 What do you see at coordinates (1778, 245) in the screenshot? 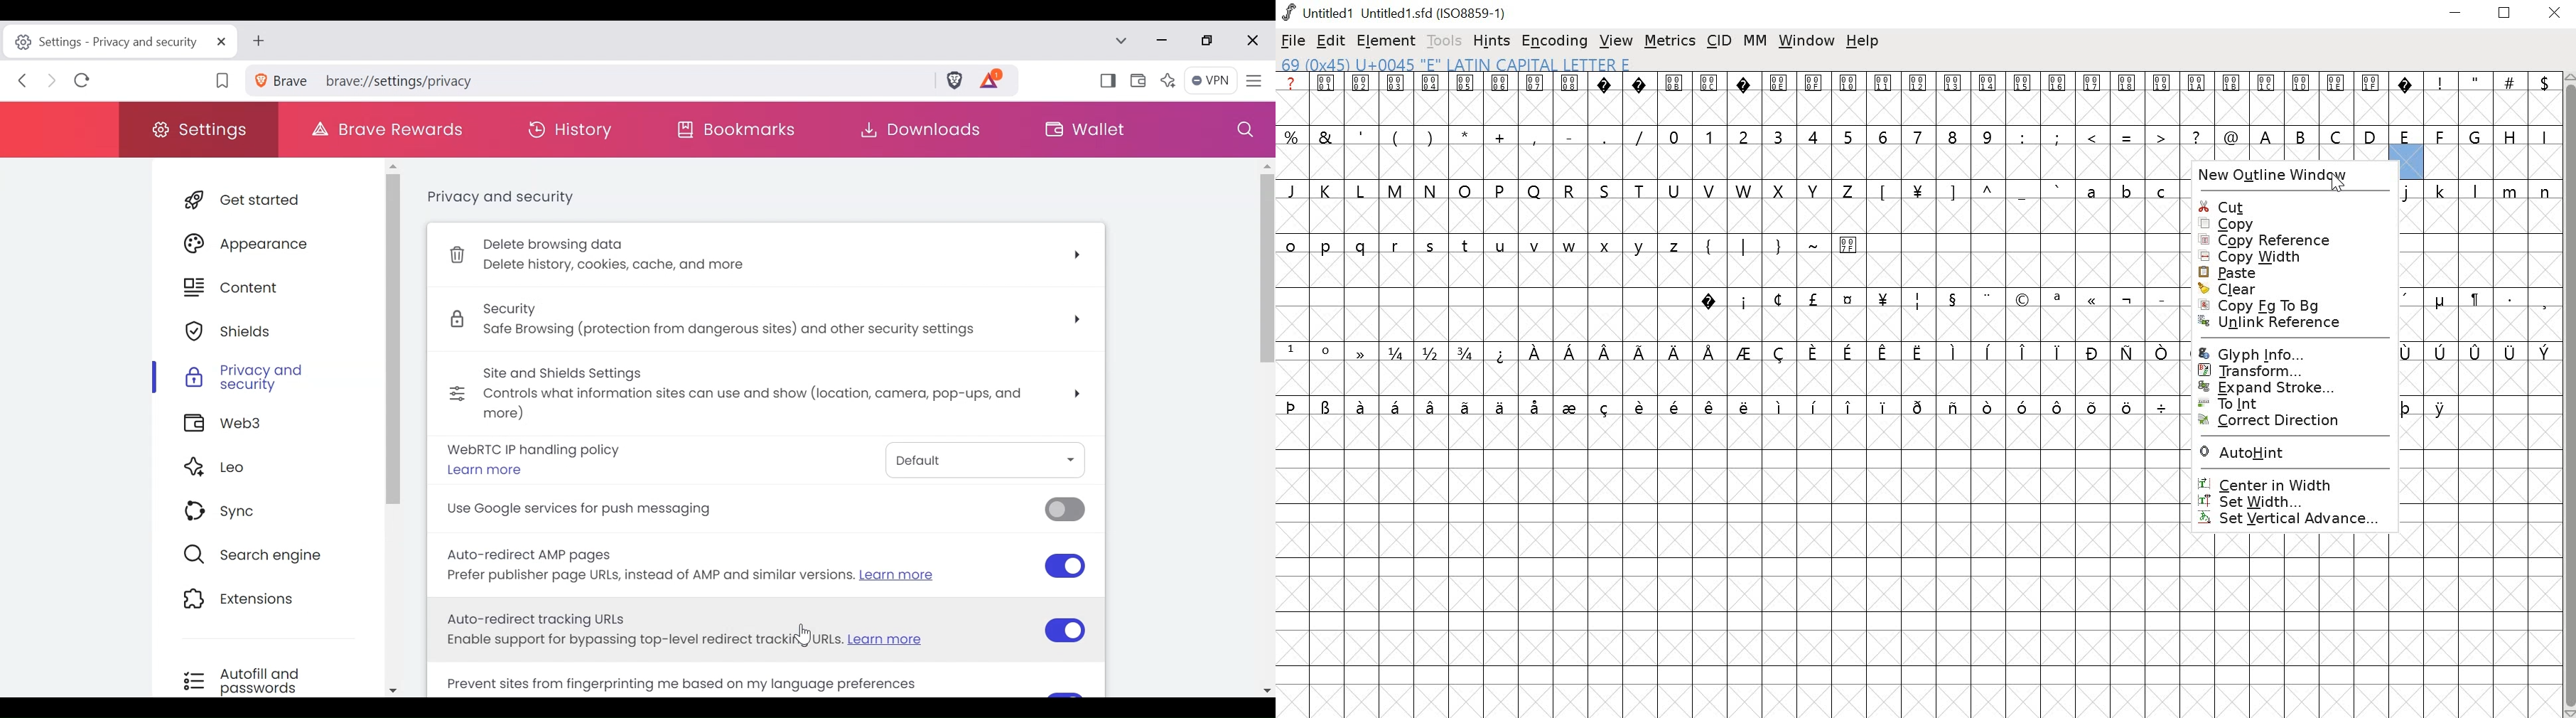
I see `symbols and special characters` at bounding box center [1778, 245].